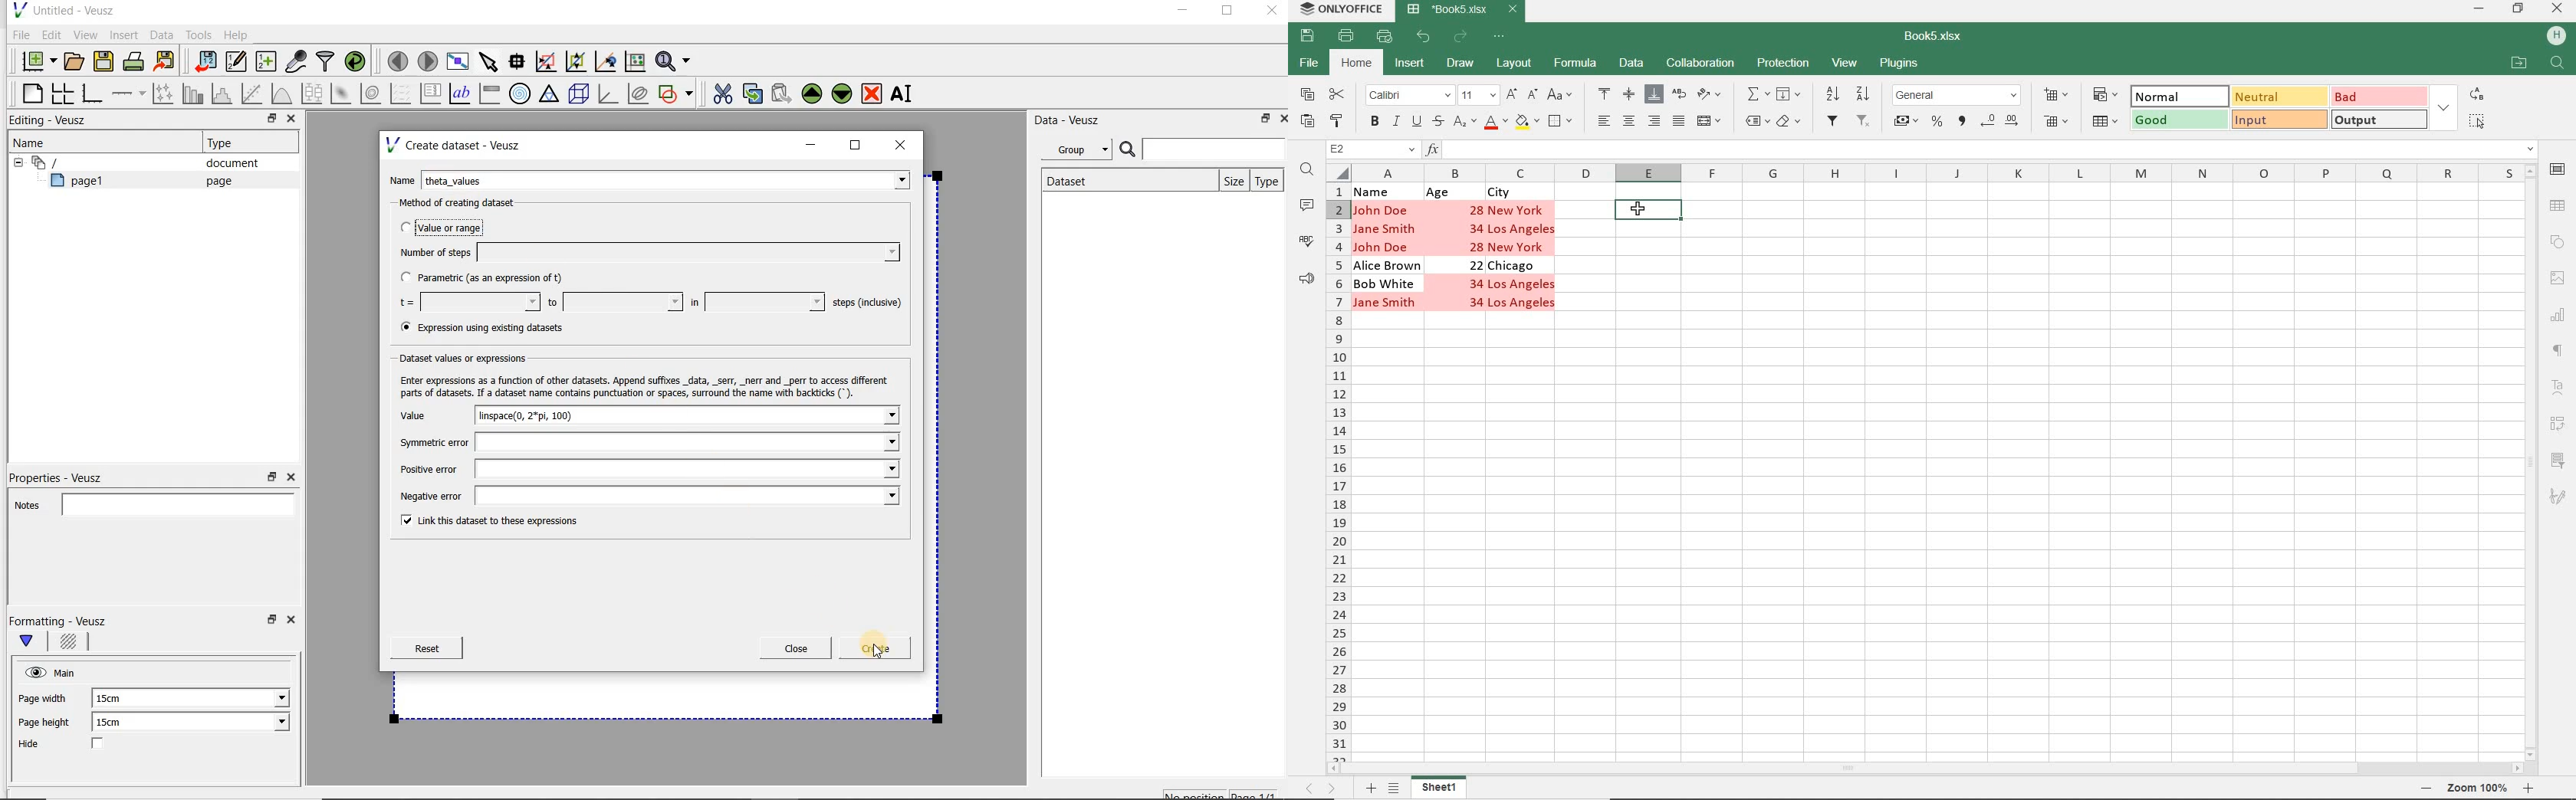 This screenshot has height=812, width=2576. Describe the element at coordinates (1479, 228) in the screenshot. I see `34` at that location.